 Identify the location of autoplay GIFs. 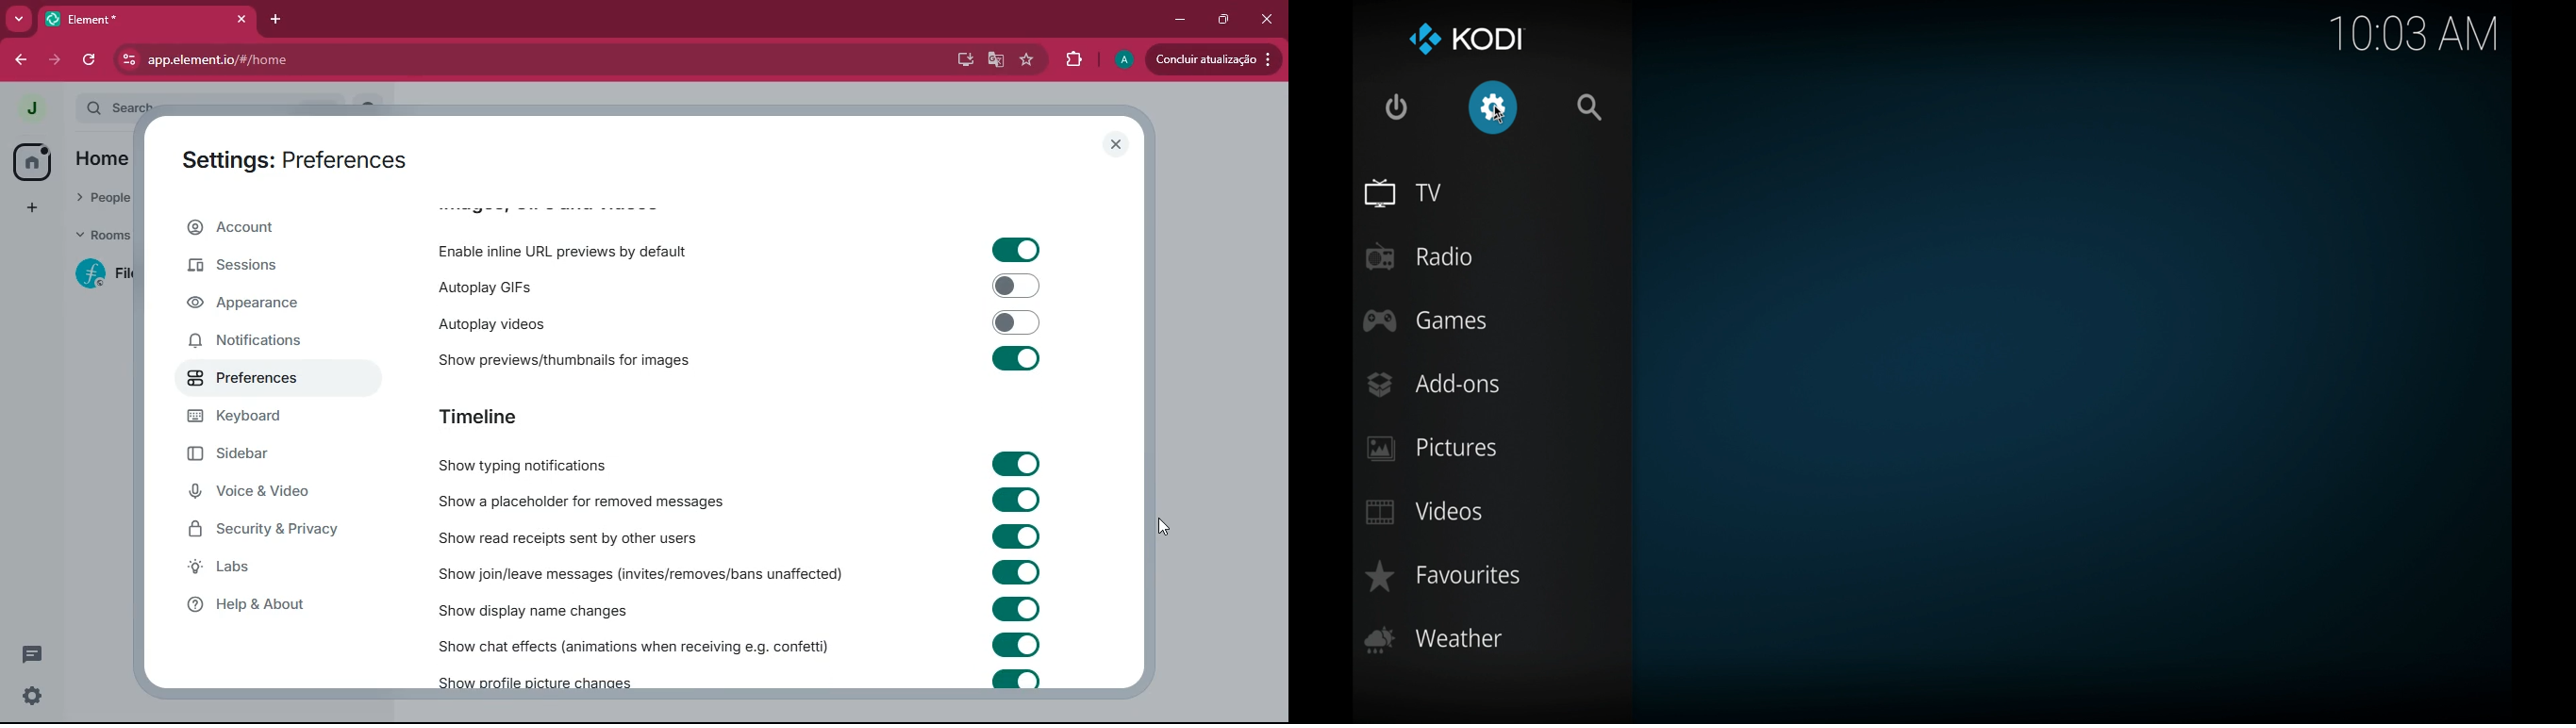
(526, 286).